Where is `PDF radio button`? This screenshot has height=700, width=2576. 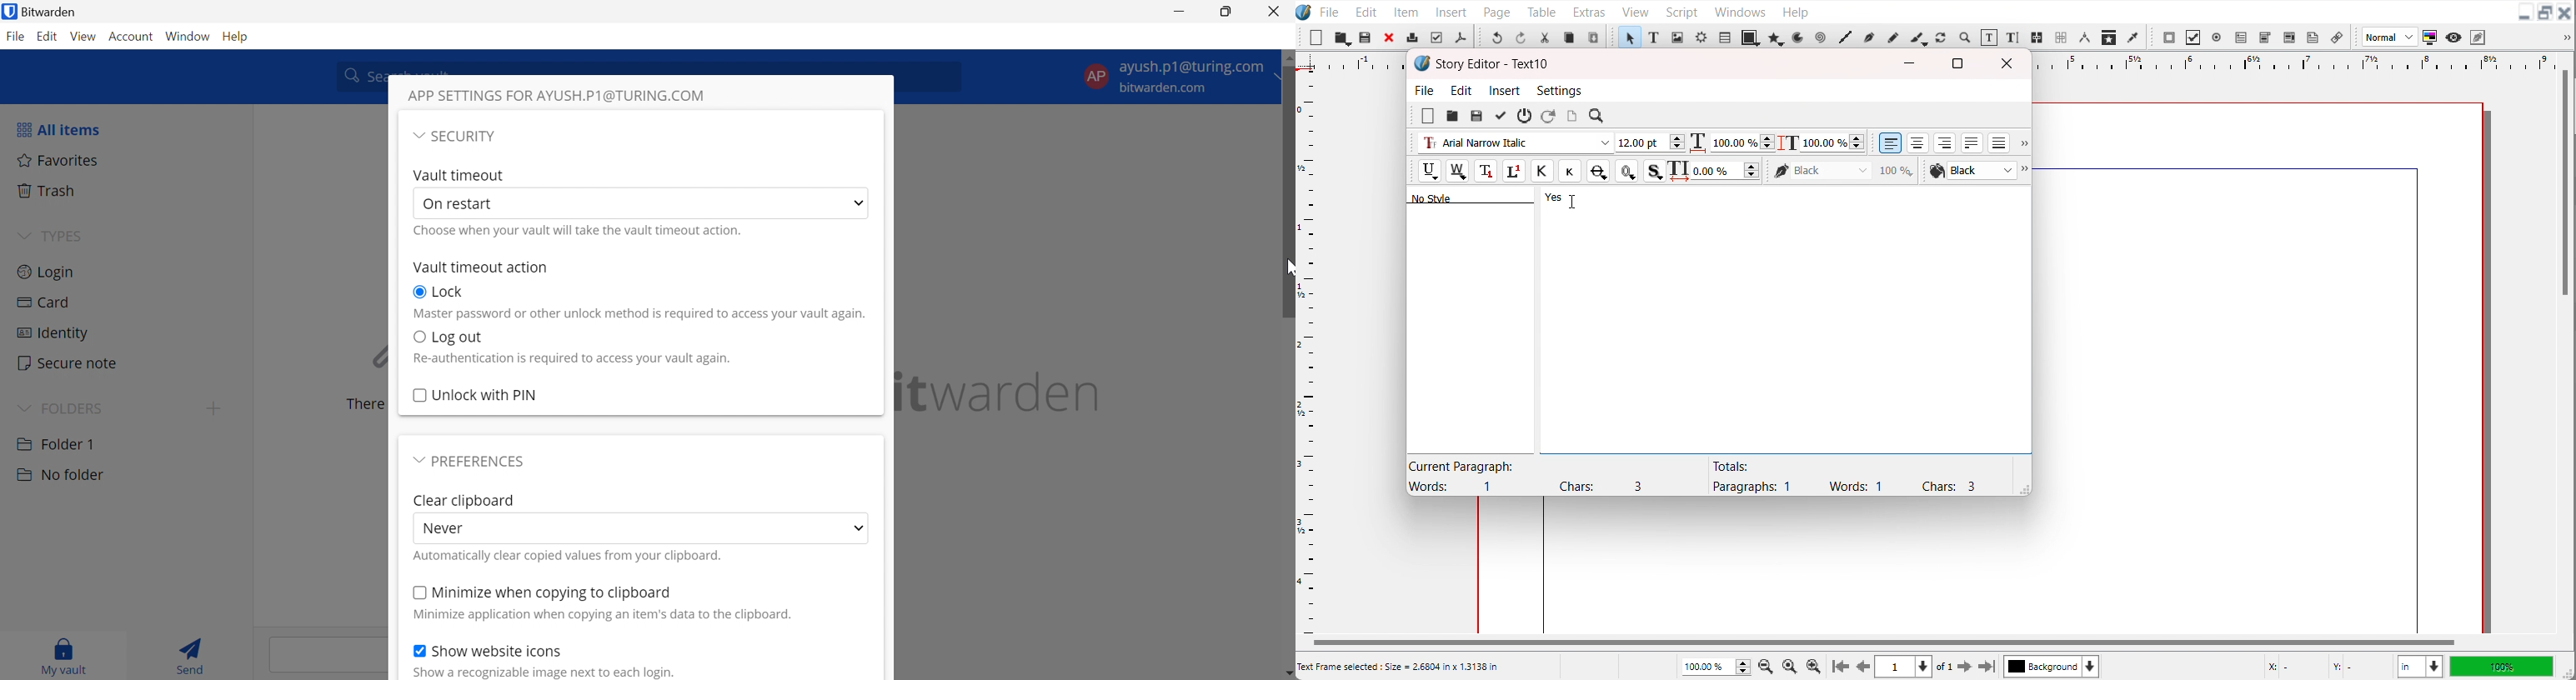 PDF radio button is located at coordinates (2216, 38).